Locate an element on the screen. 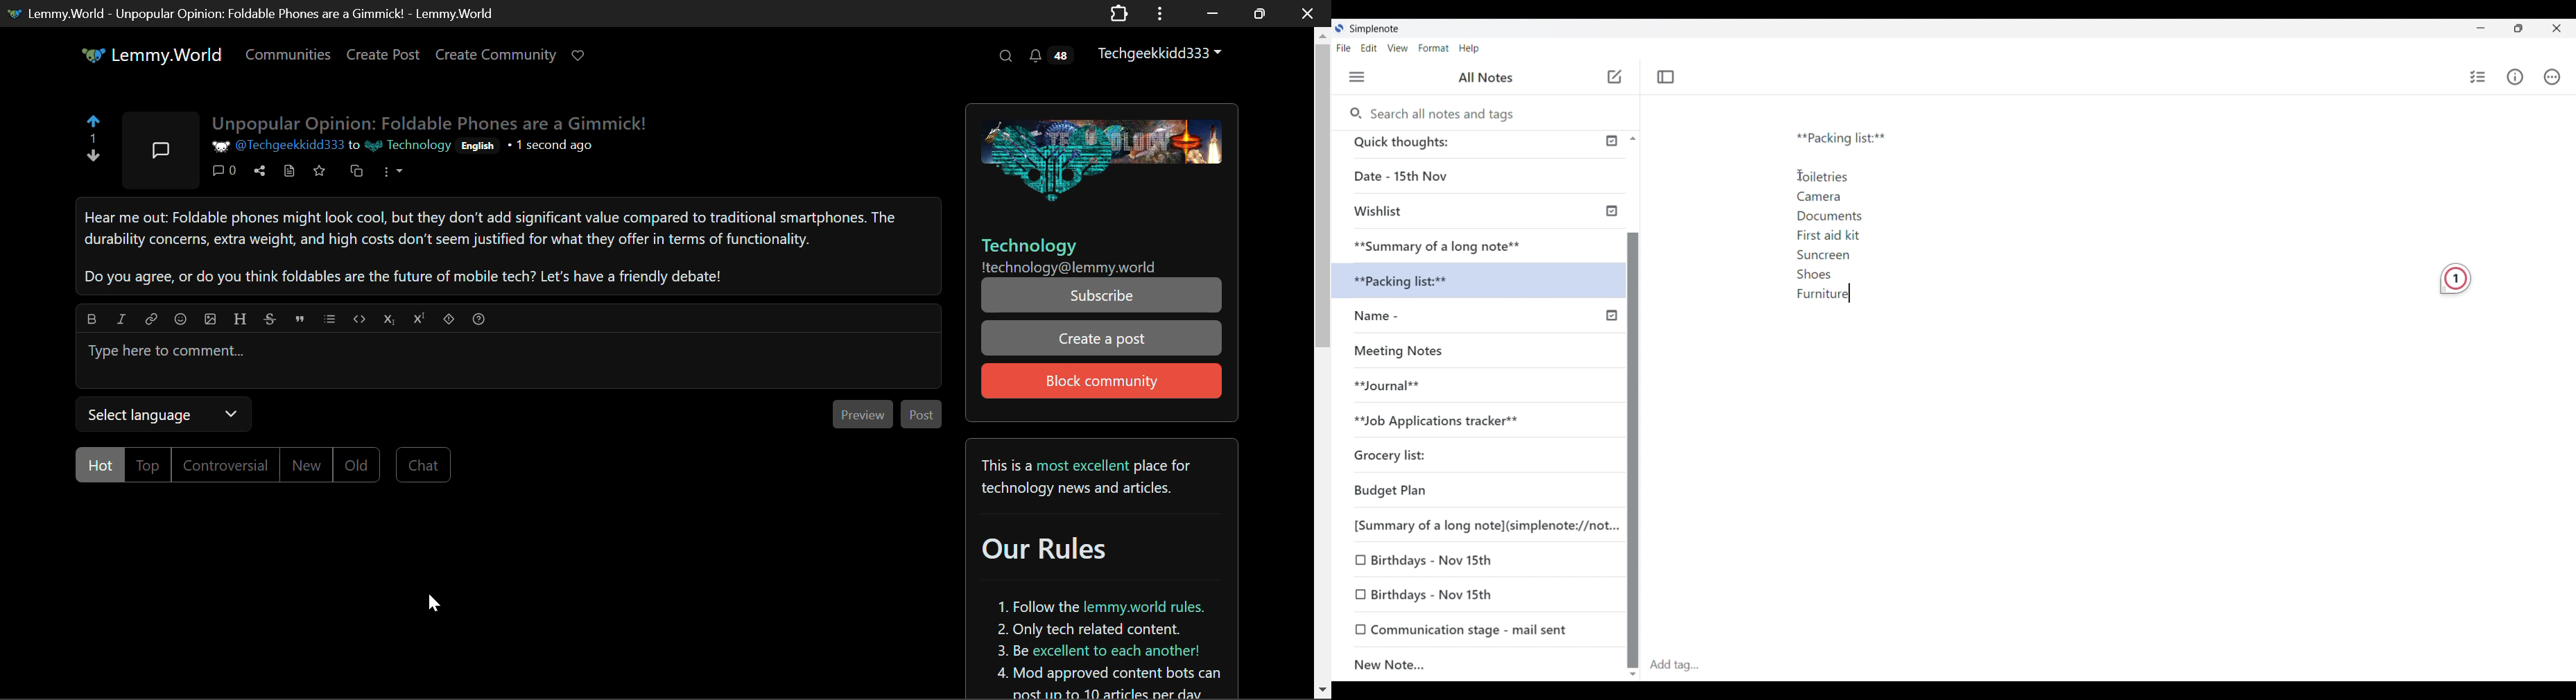 Image resolution: width=2576 pixels, height=700 pixels. Title of left panel is located at coordinates (1488, 76).